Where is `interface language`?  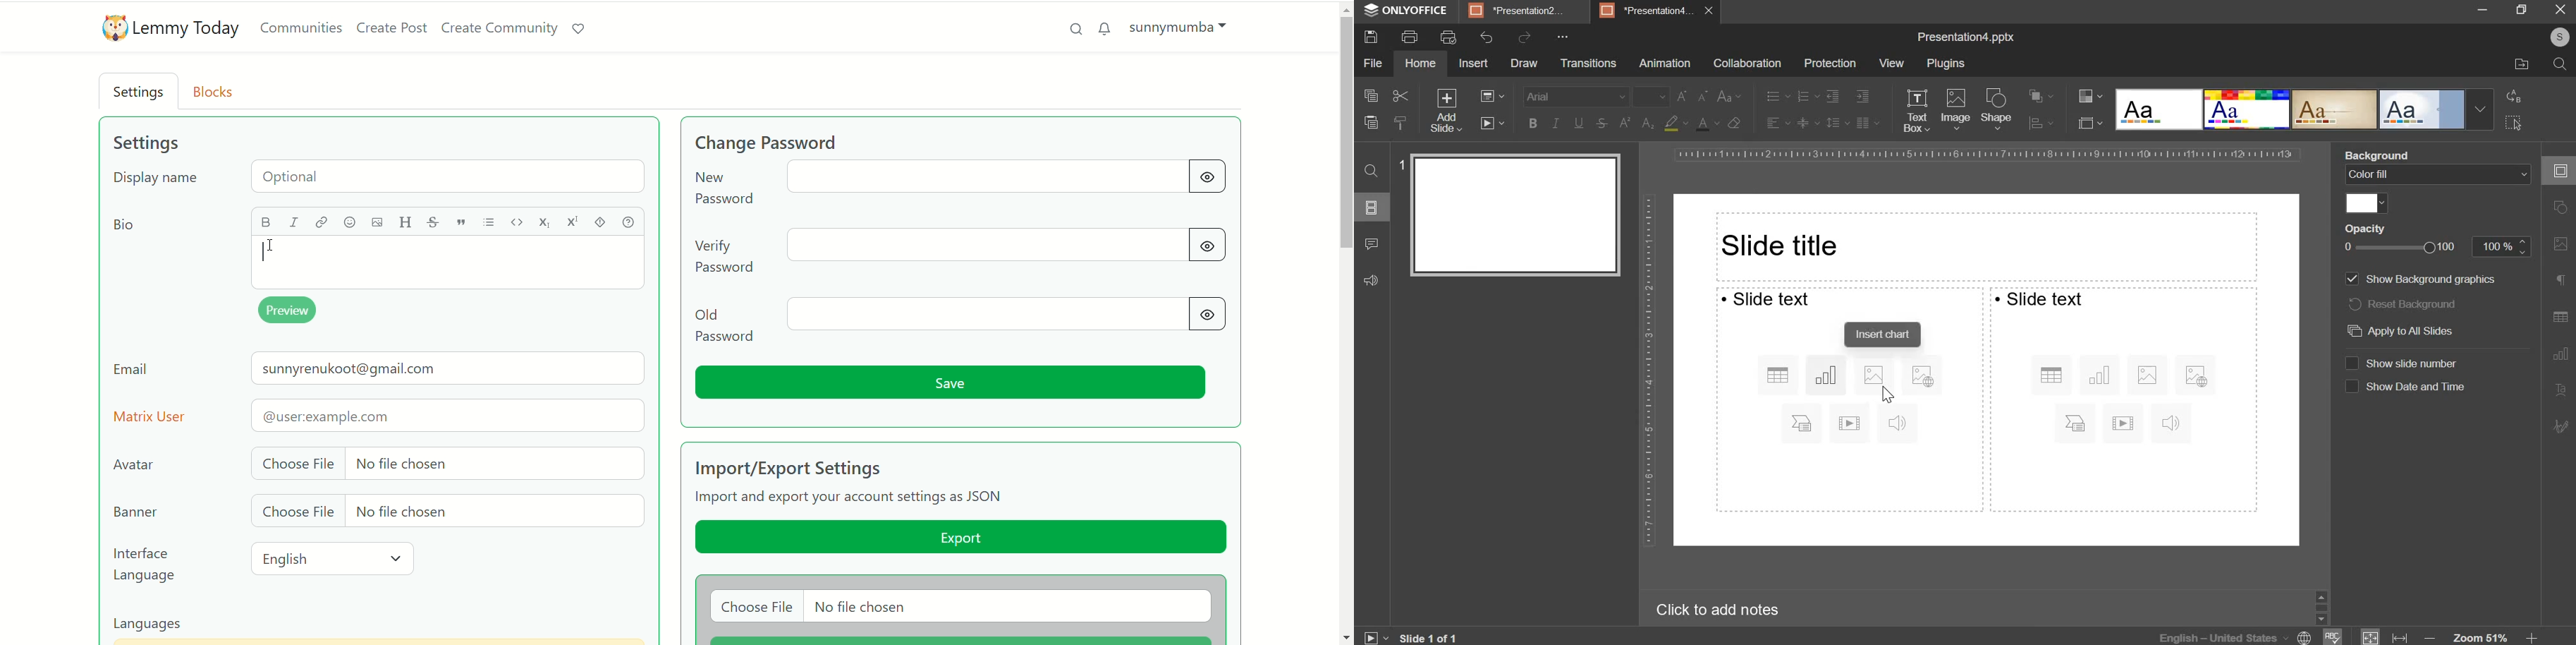
interface language is located at coordinates (147, 565).